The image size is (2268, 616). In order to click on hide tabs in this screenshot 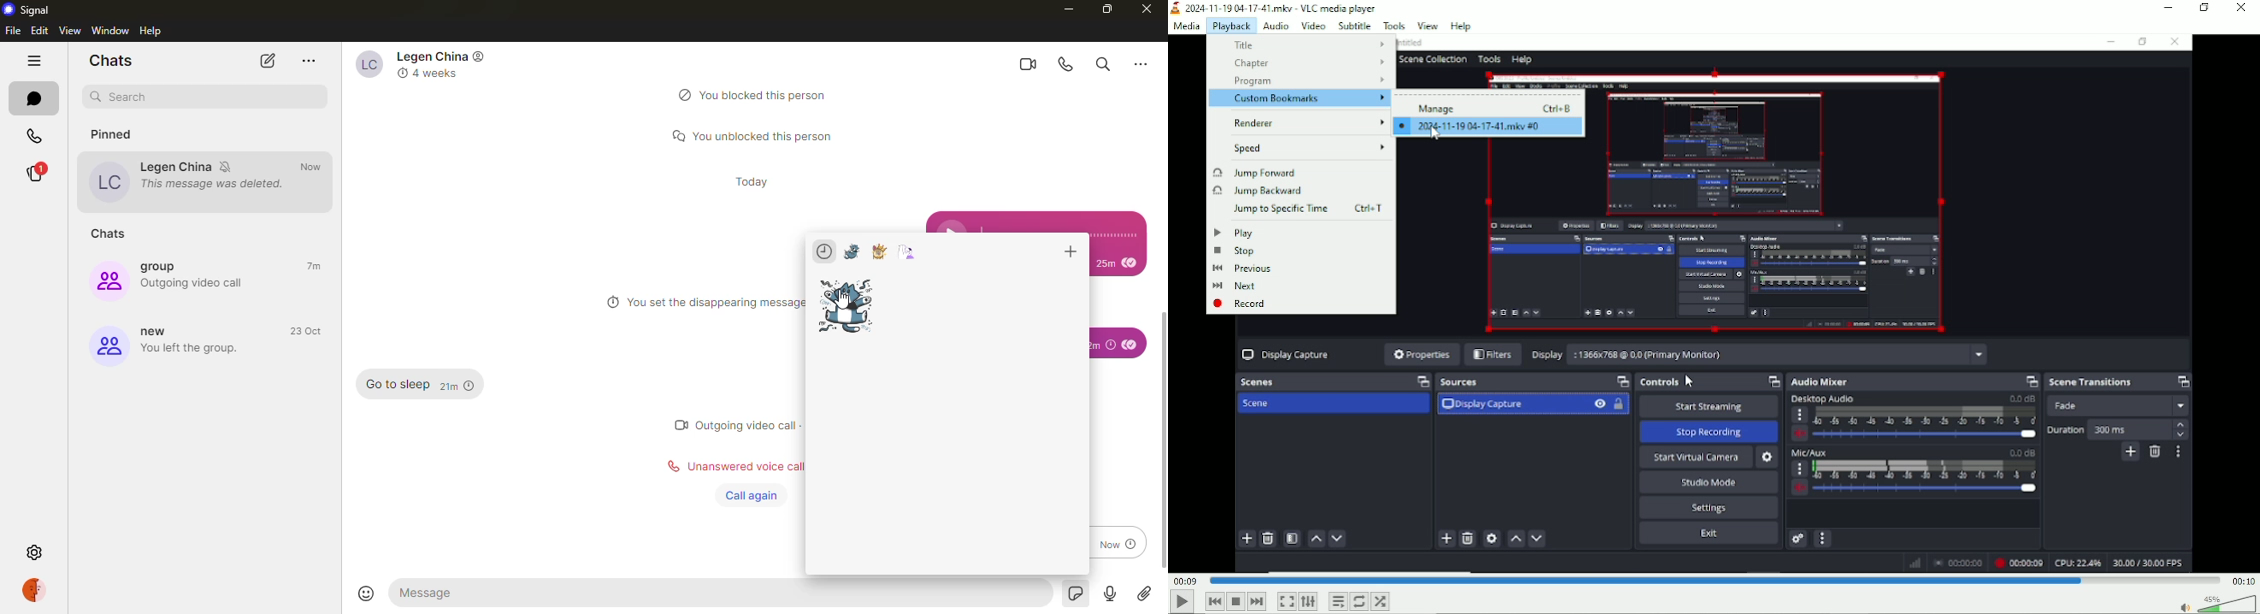, I will do `click(34, 59)`.